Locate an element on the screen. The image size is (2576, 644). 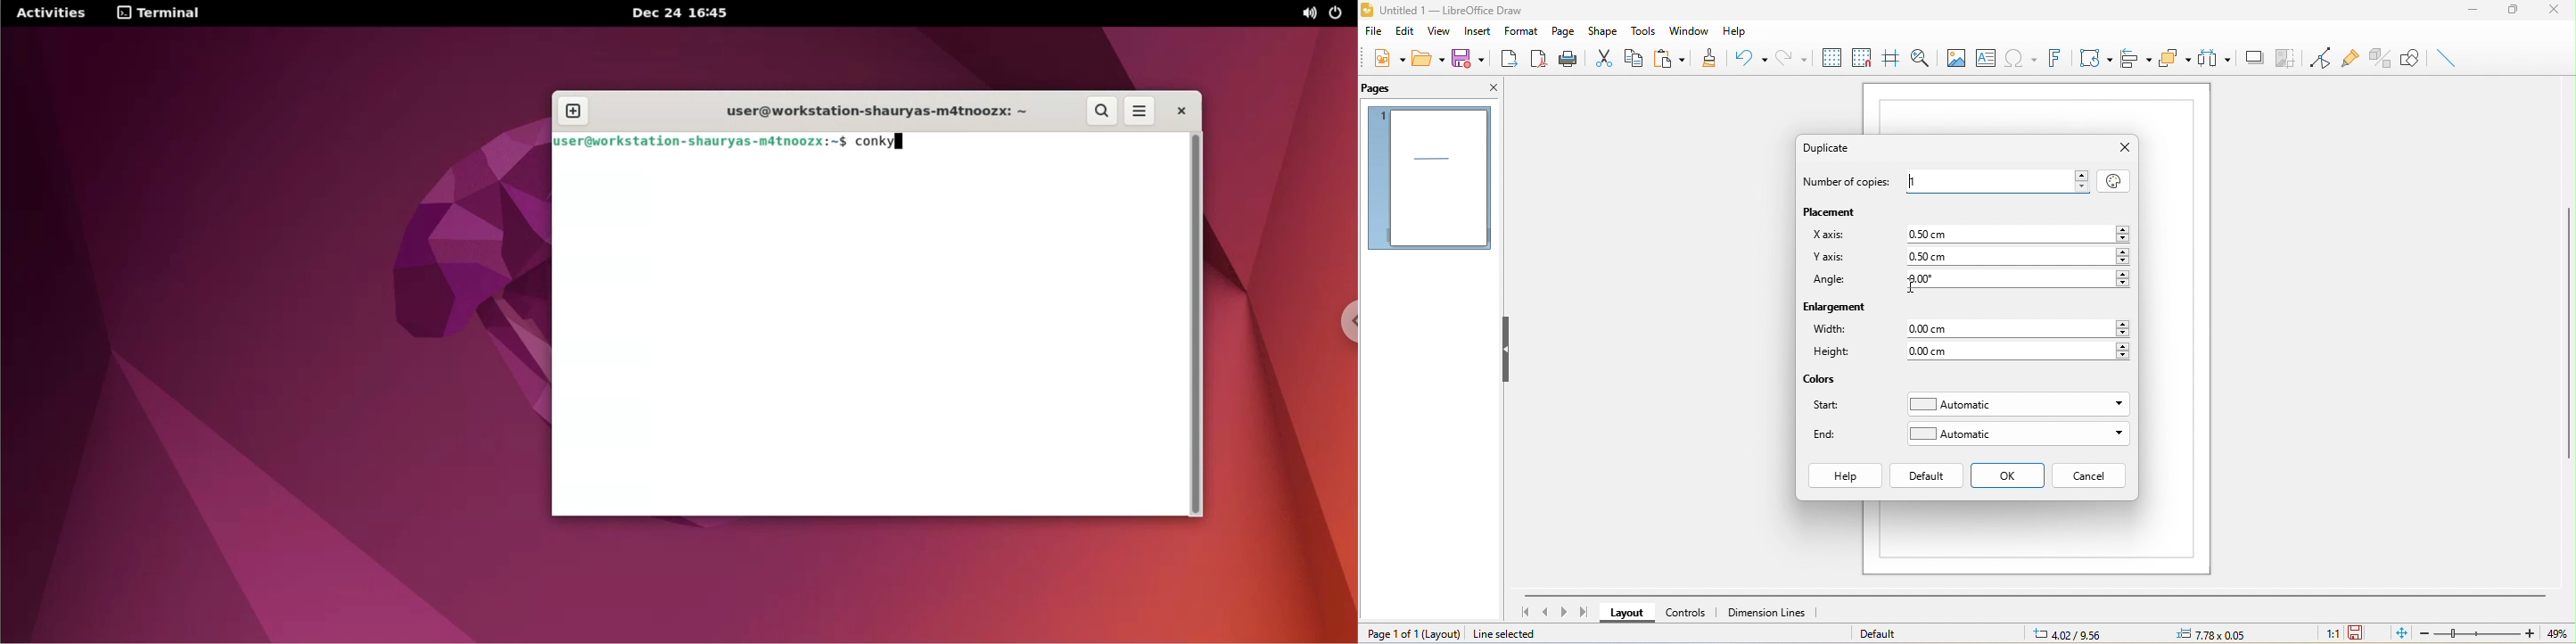
layout is located at coordinates (1624, 614).